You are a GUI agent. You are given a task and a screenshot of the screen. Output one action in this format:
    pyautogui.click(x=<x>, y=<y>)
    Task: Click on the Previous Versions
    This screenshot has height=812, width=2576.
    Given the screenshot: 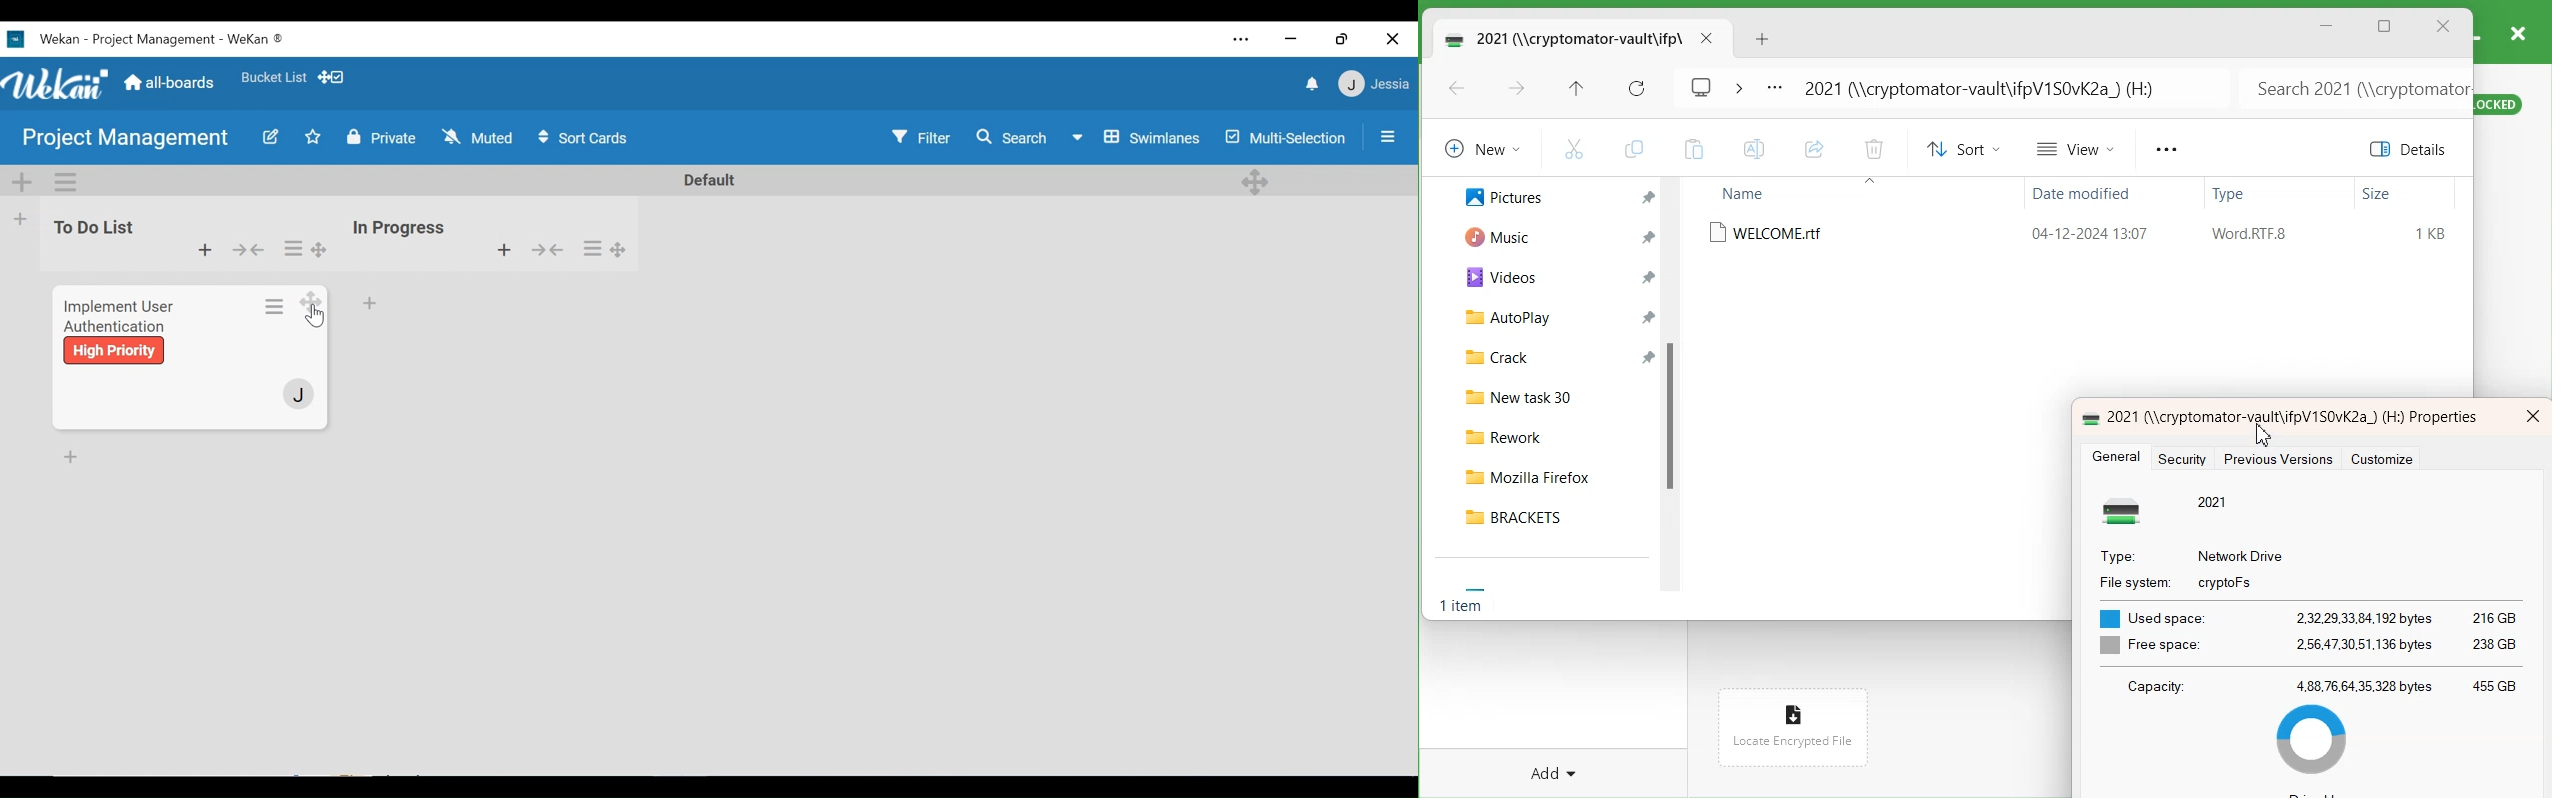 What is the action you would take?
    pyautogui.click(x=2277, y=459)
    